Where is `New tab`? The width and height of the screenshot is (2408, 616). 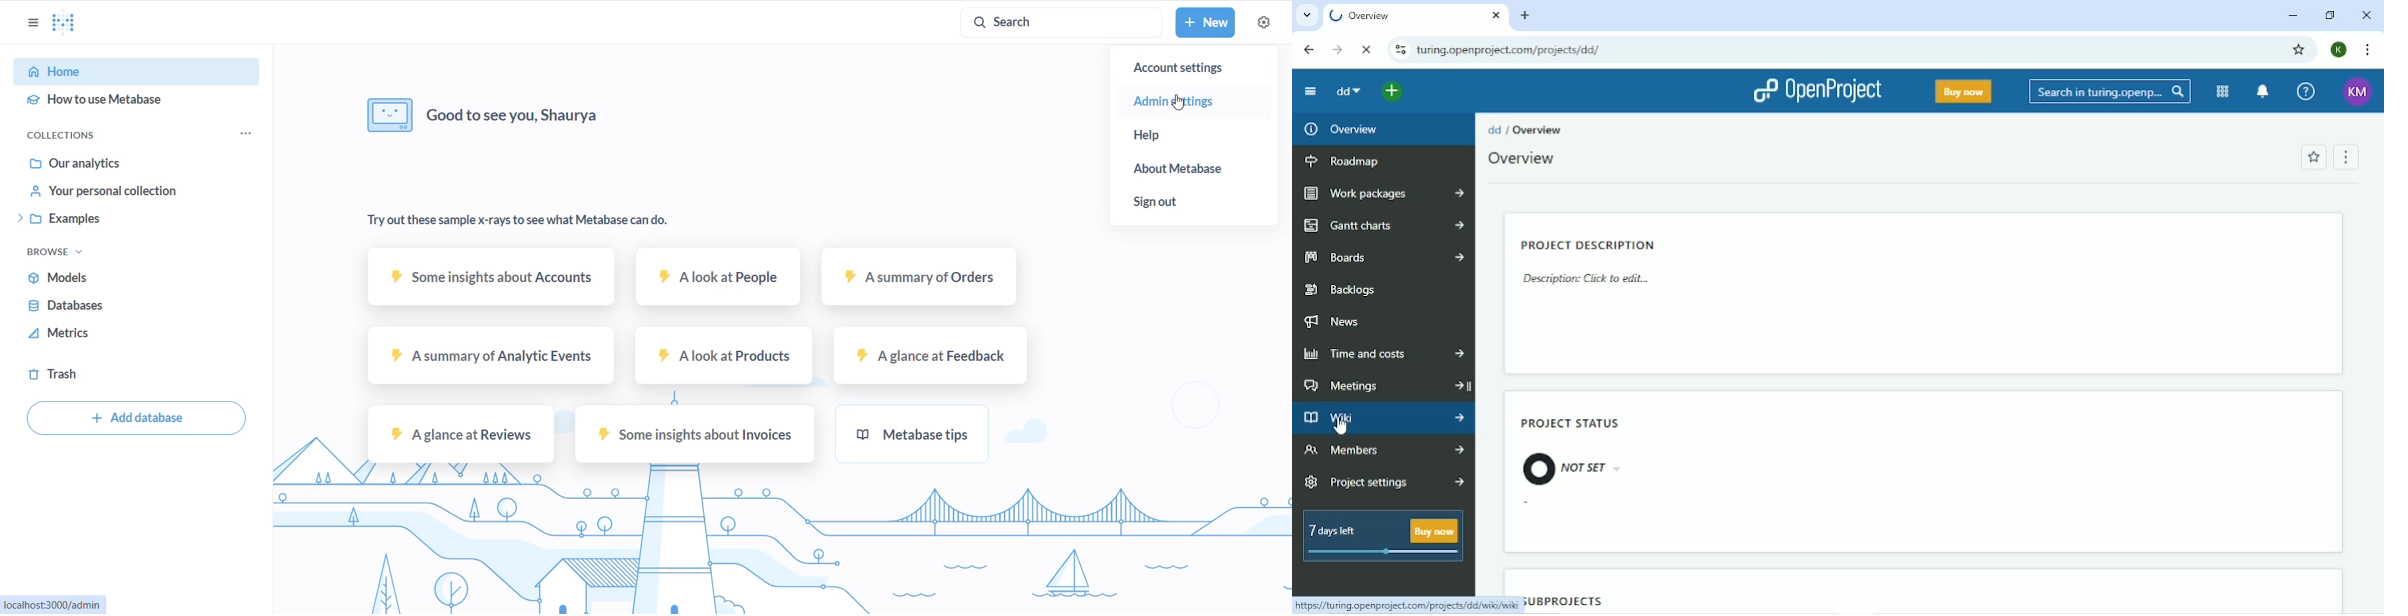 New tab is located at coordinates (1525, 15).